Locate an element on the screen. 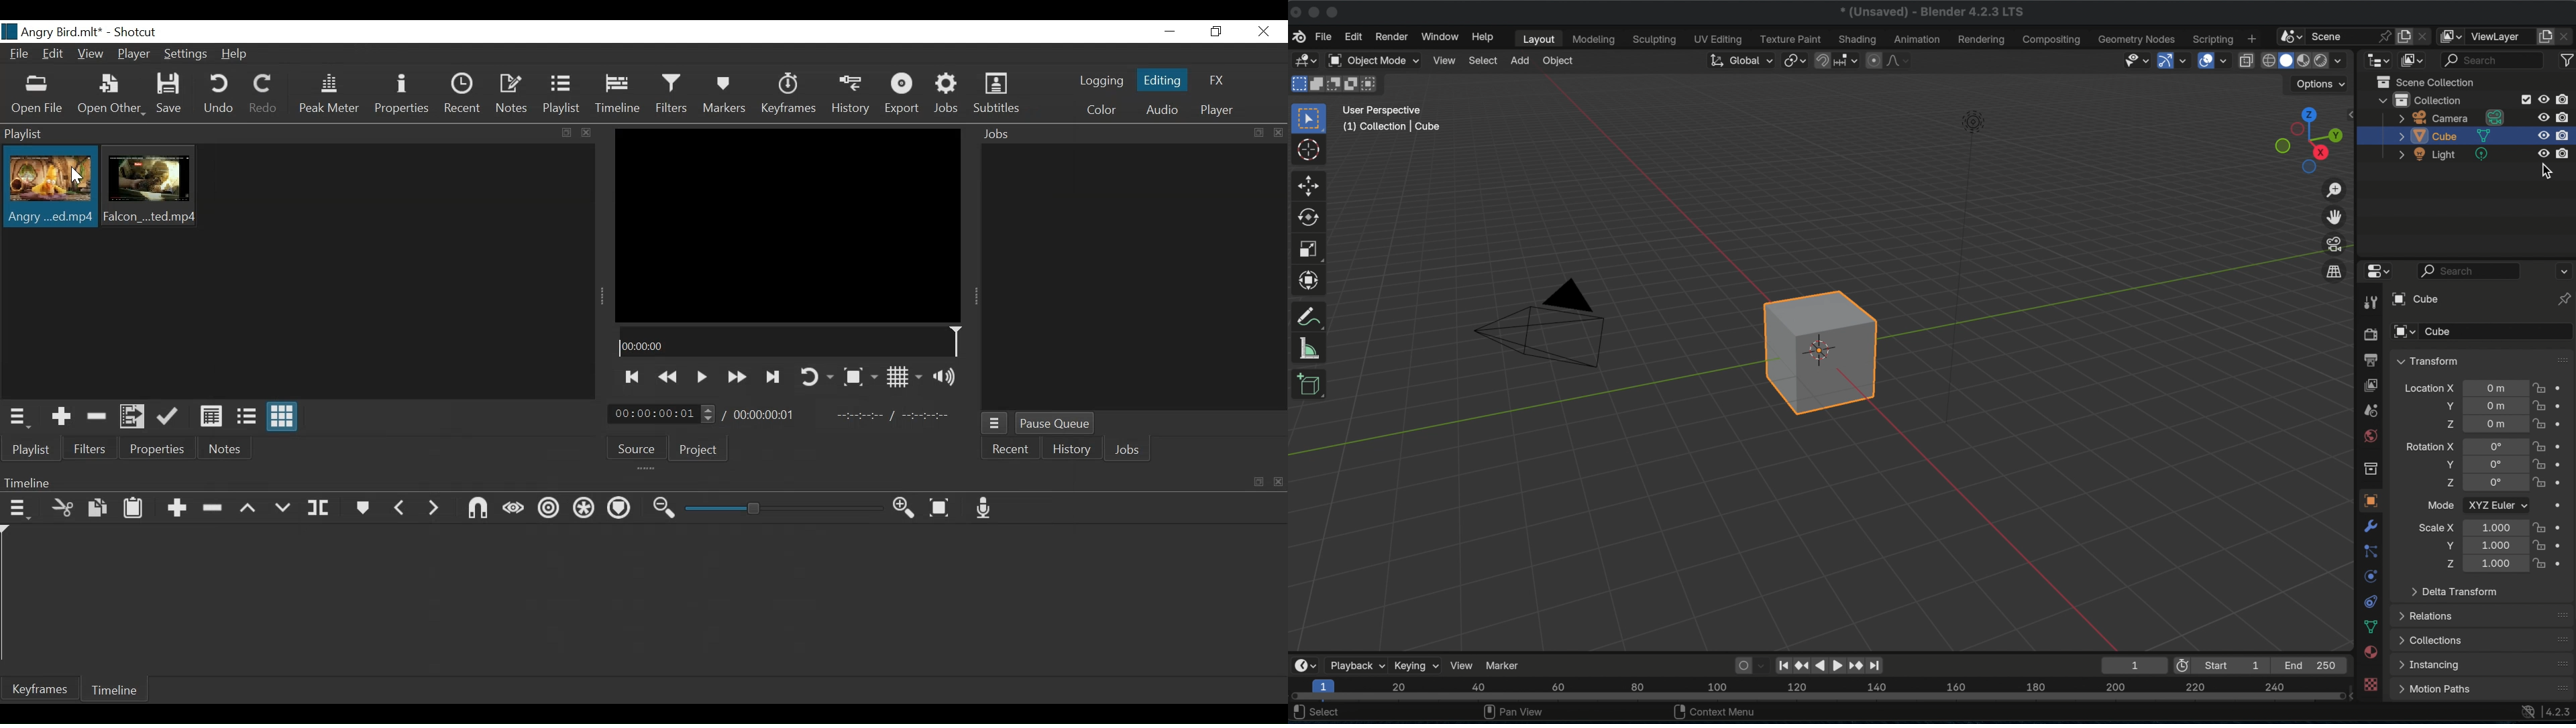 The width and height of the screenshot is (2576, 728). View as files is located at coordinates (248, 415).